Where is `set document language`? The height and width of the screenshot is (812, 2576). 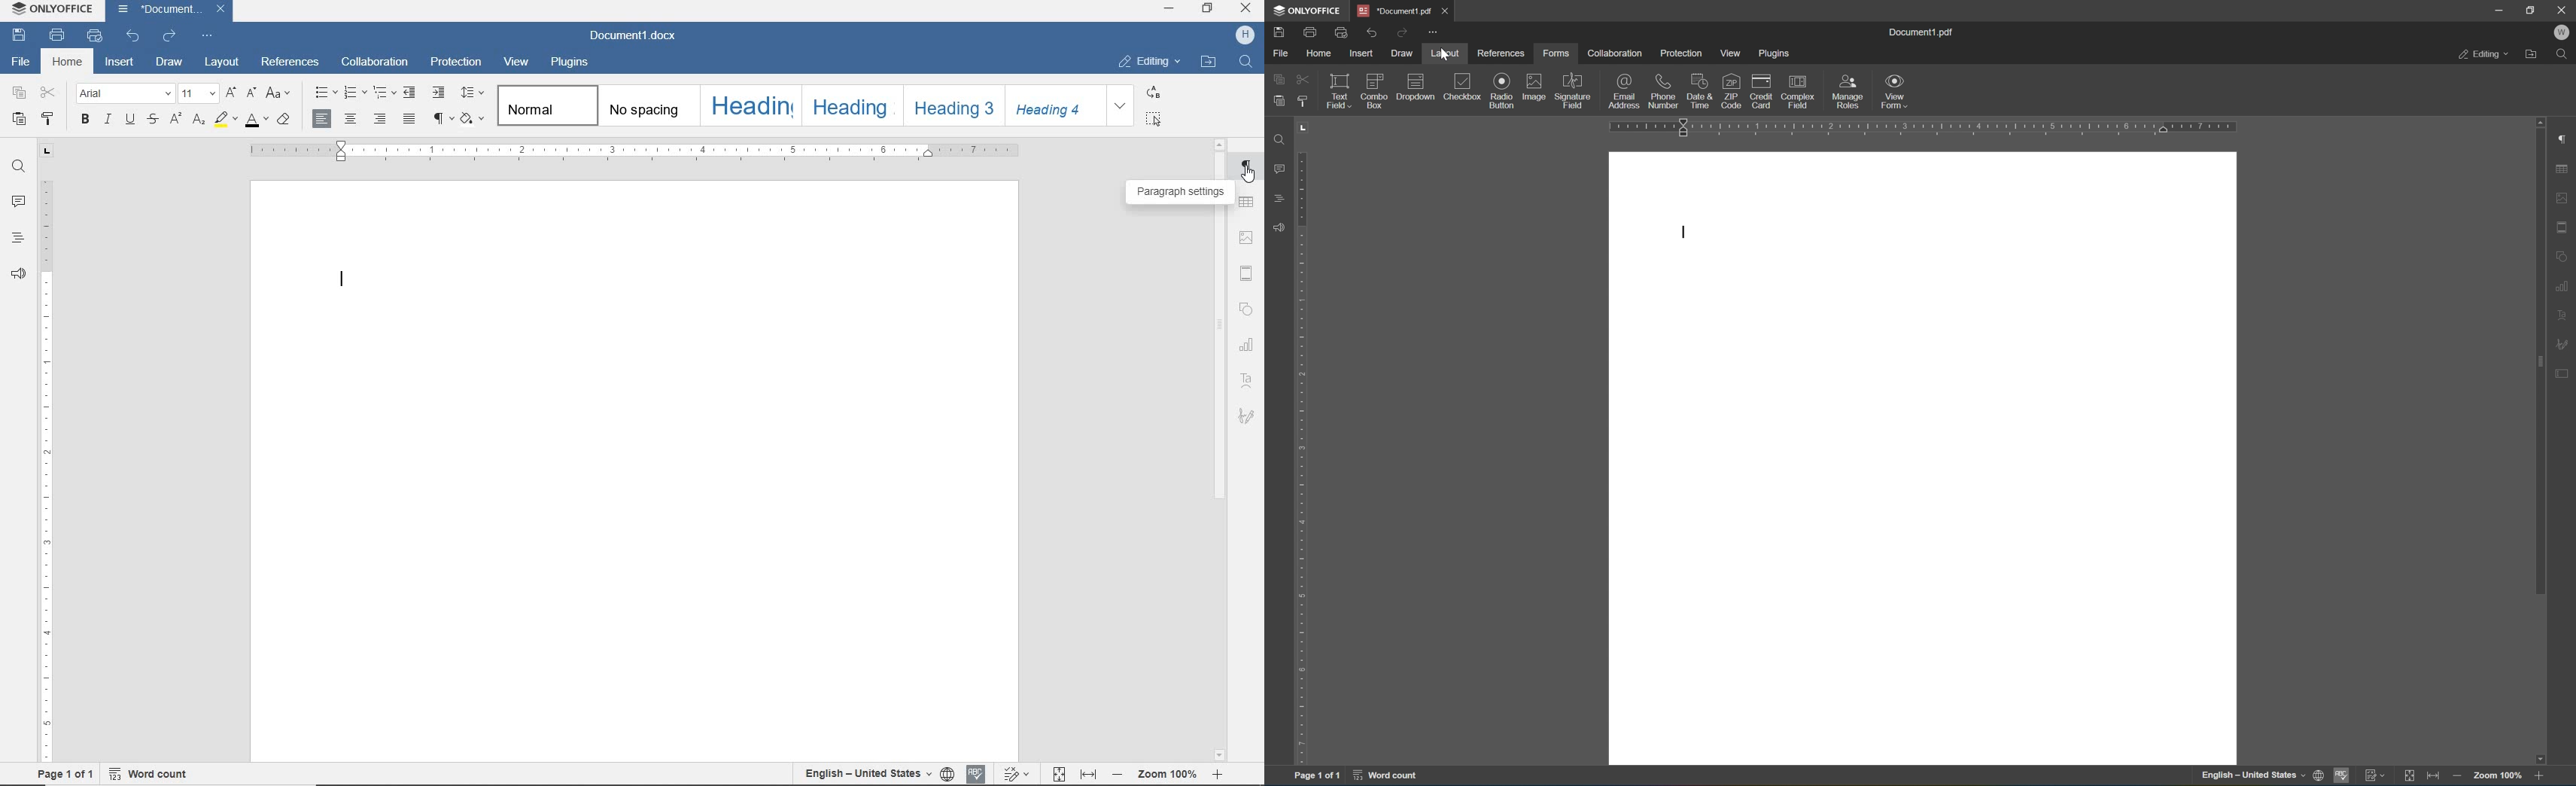 set document language is located at coordinates (2262, 777).